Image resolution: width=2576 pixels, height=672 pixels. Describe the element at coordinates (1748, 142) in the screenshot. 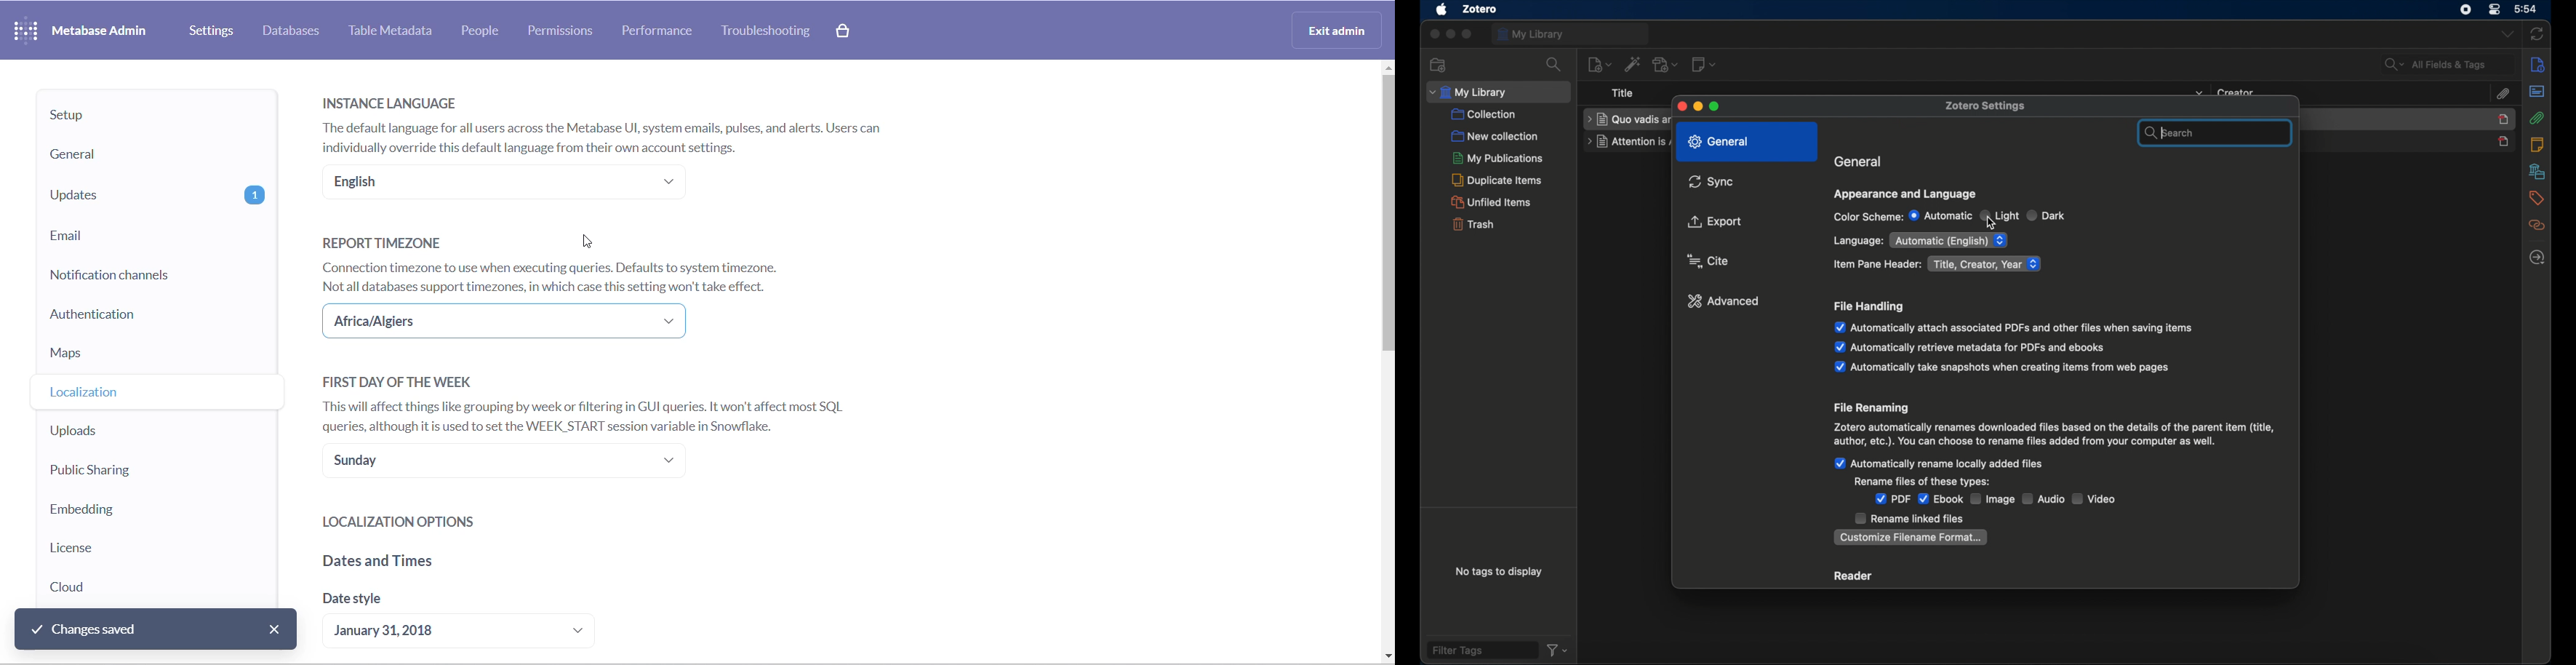

I see `general highlighted` at that location.